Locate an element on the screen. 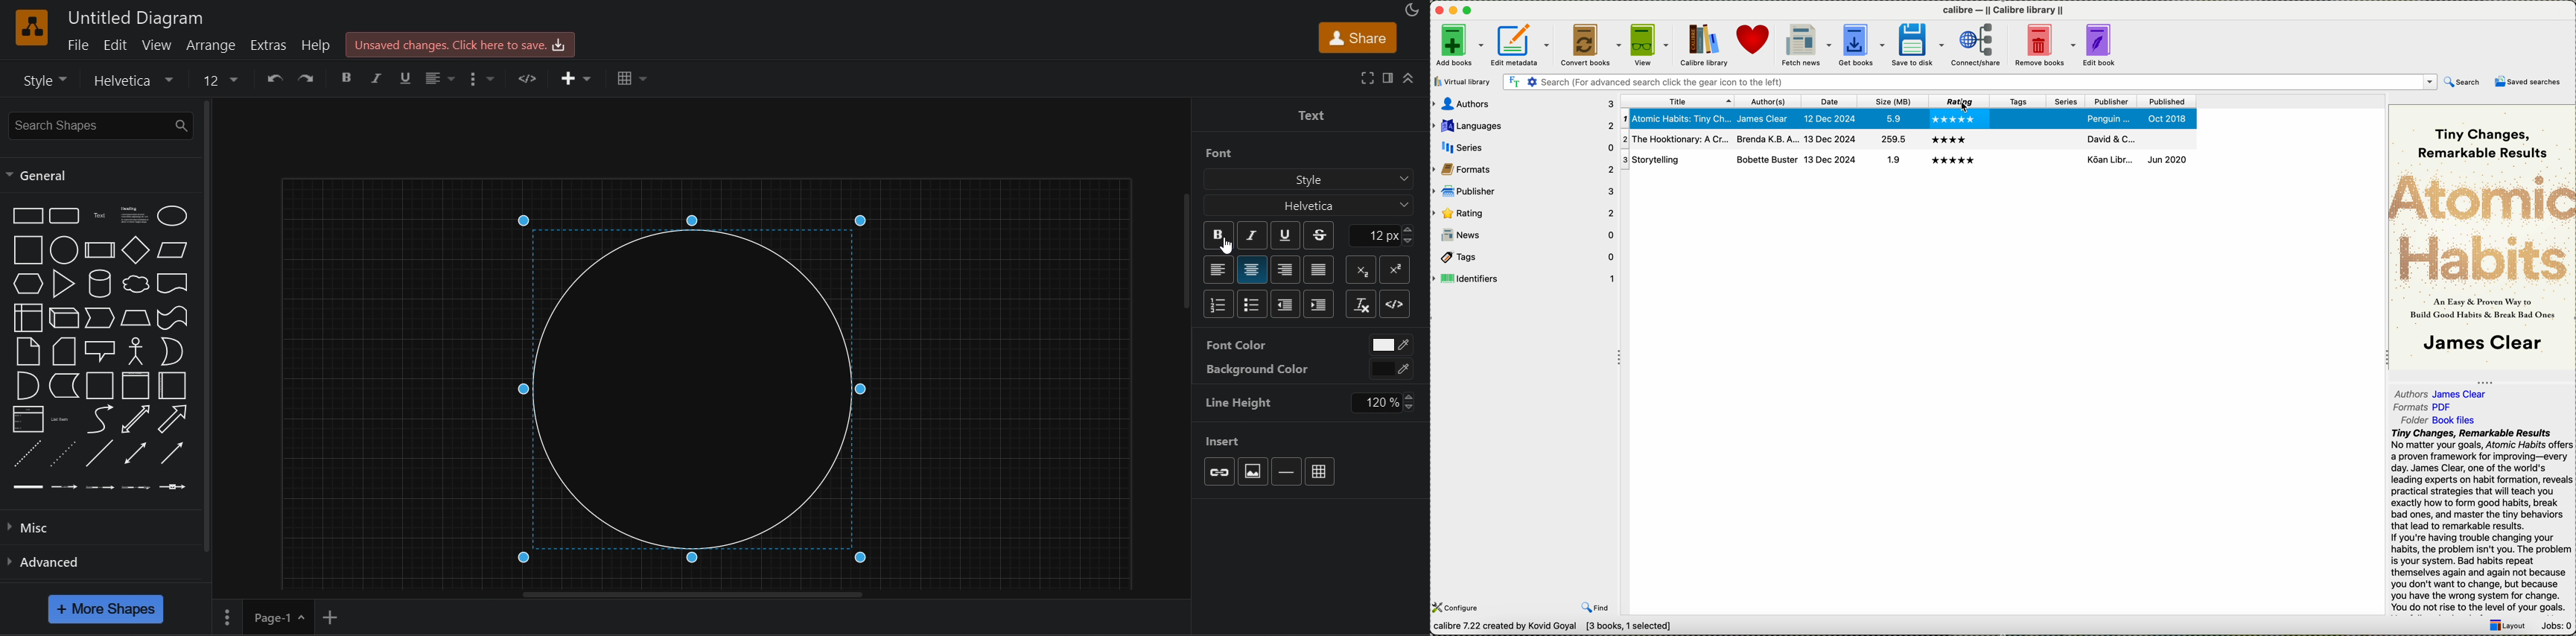 This screenshot has width=2576, height=644. and is located at coordinates (27, 385).